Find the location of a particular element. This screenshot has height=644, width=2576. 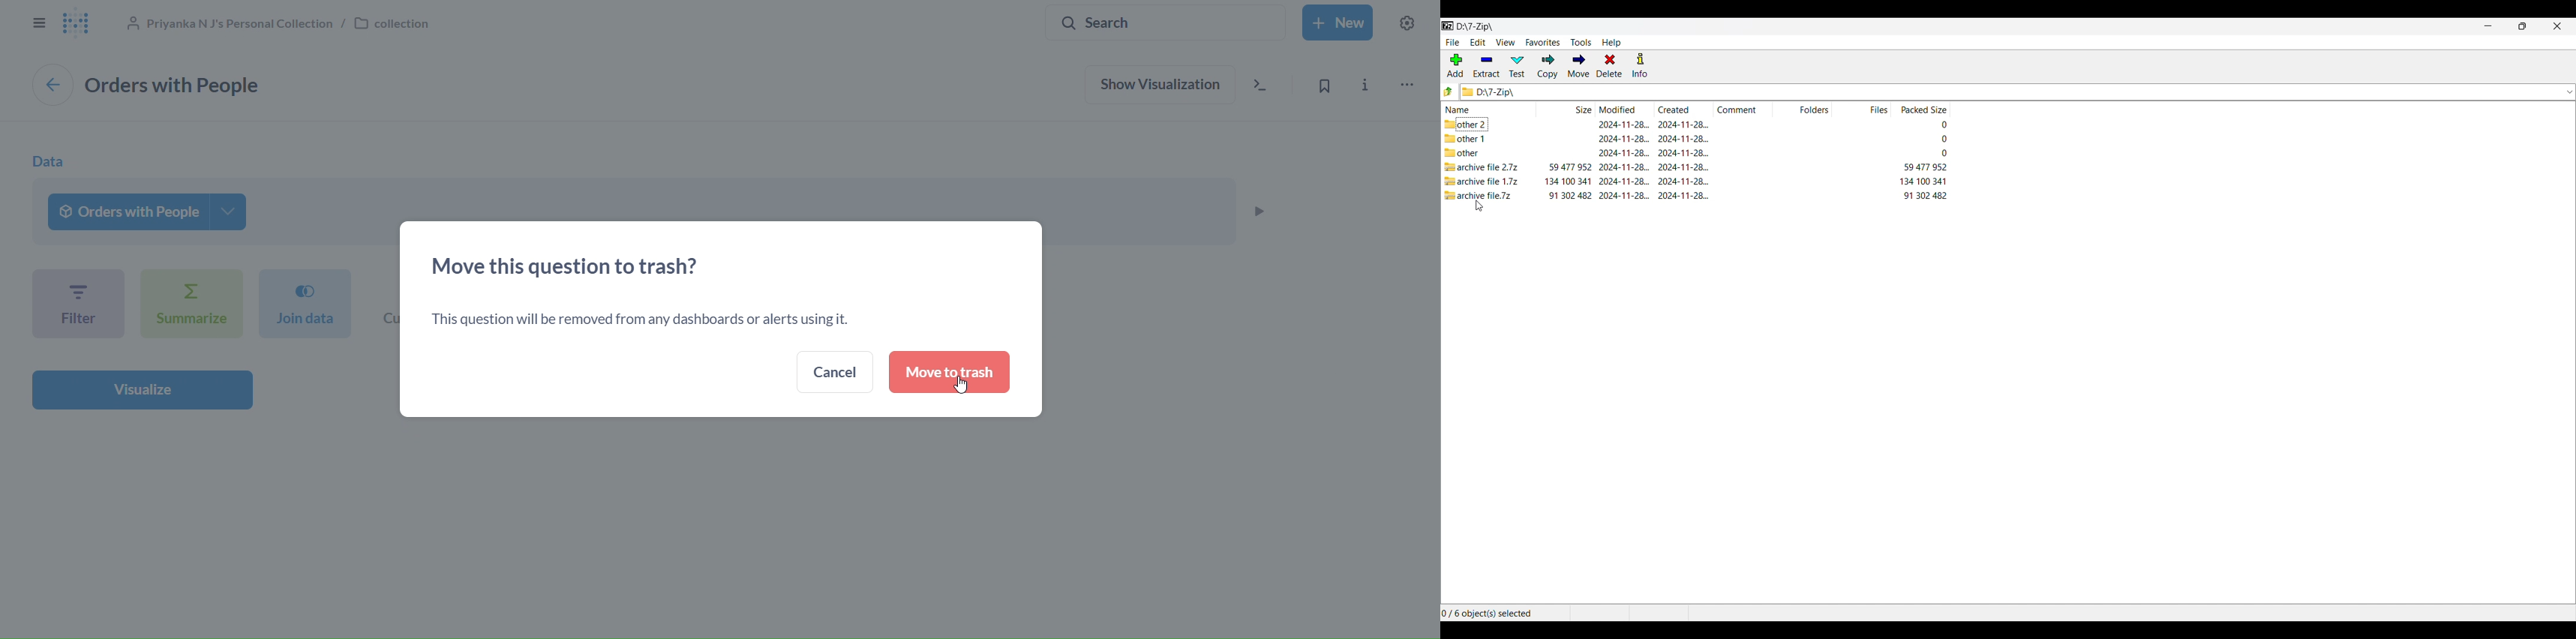

zip folder is located at coordinates (1482, 195).